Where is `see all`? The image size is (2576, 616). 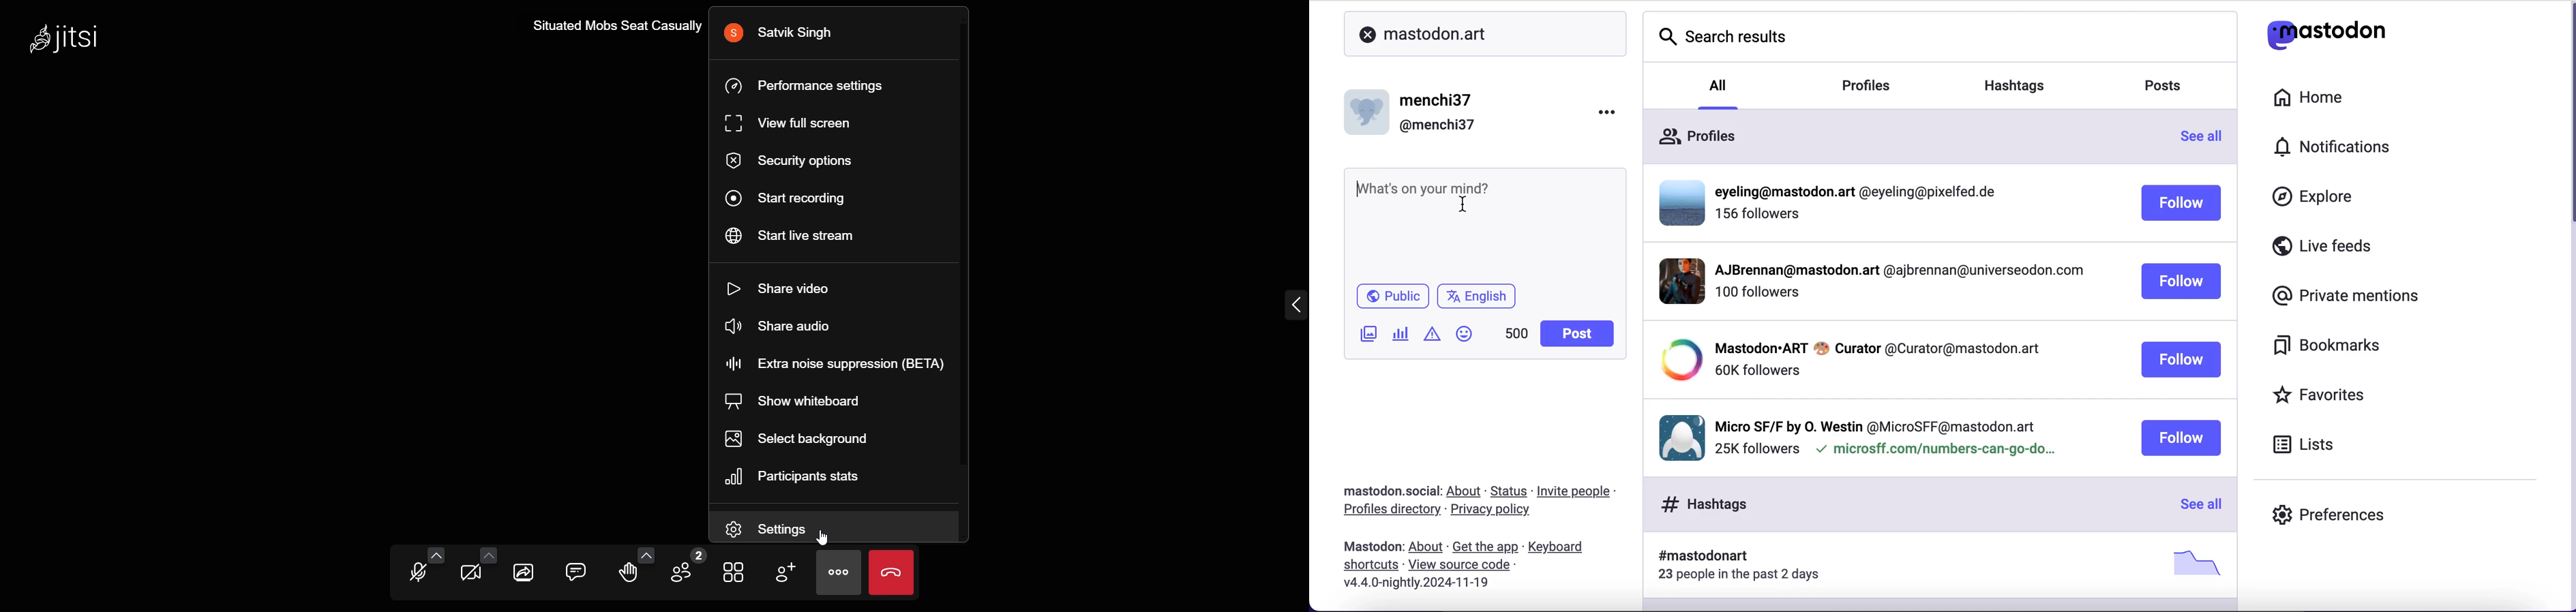 see all is located at coordinates (2197, 503).